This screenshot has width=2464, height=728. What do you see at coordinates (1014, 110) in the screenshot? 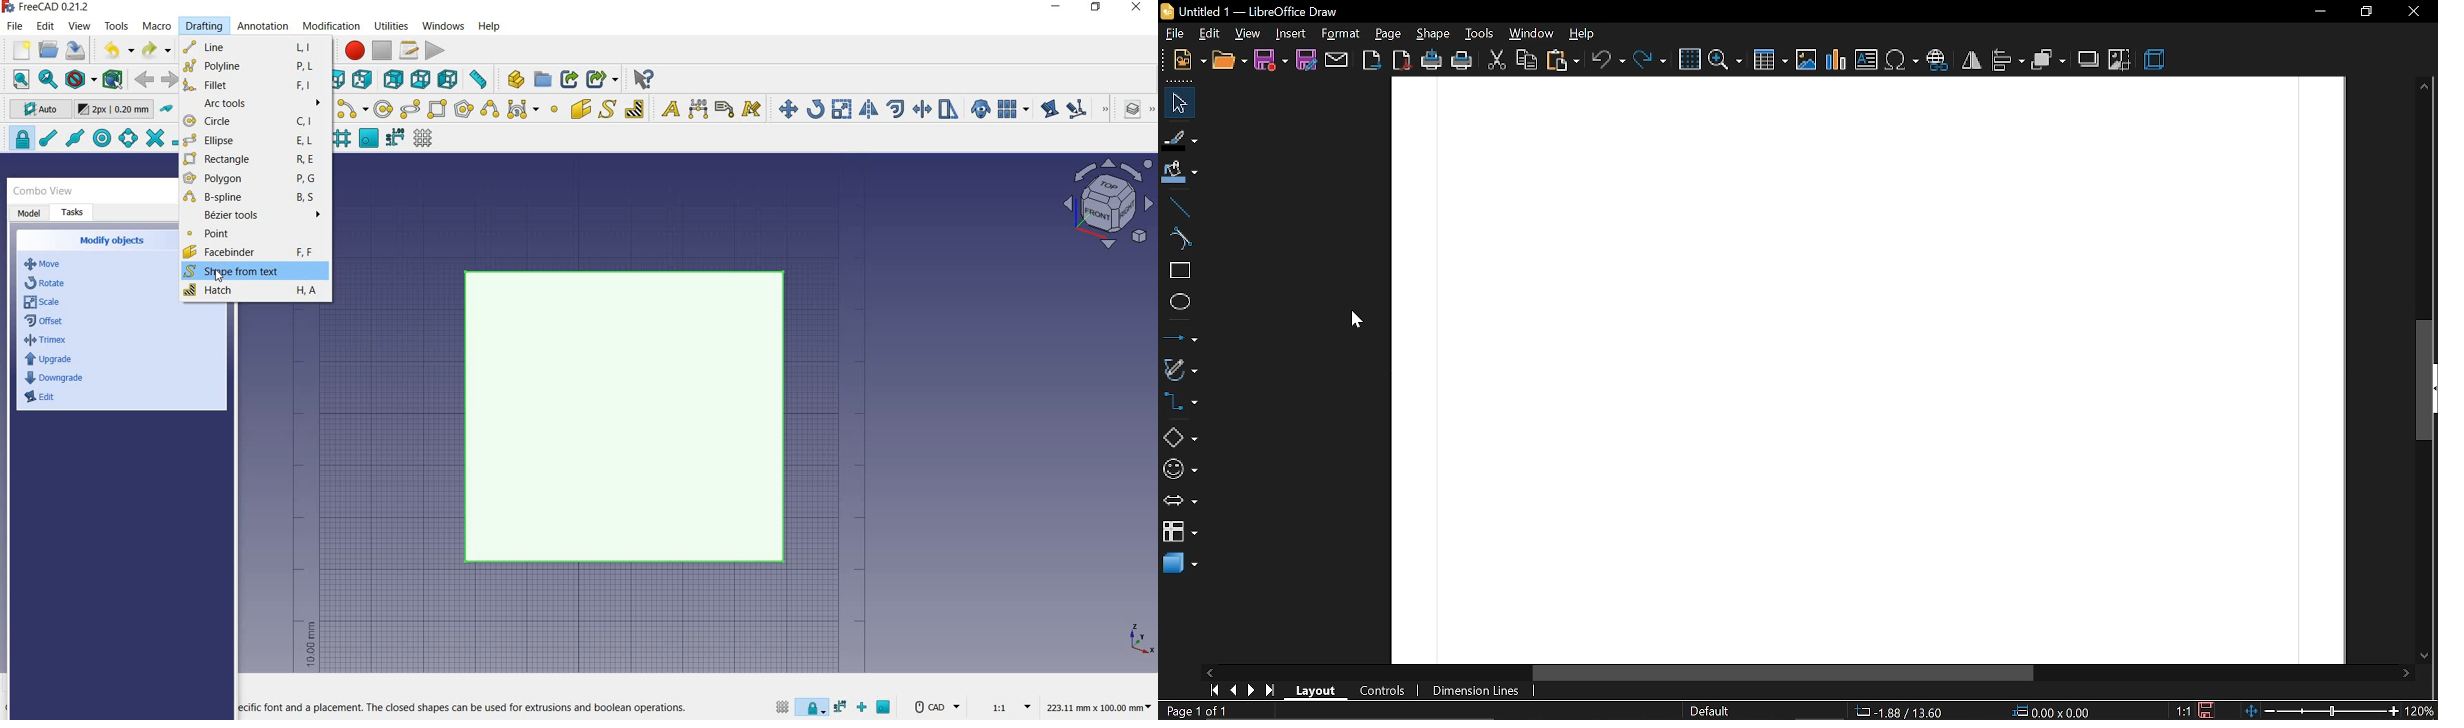
I see `array tools` at bounding box center [1014, 110].